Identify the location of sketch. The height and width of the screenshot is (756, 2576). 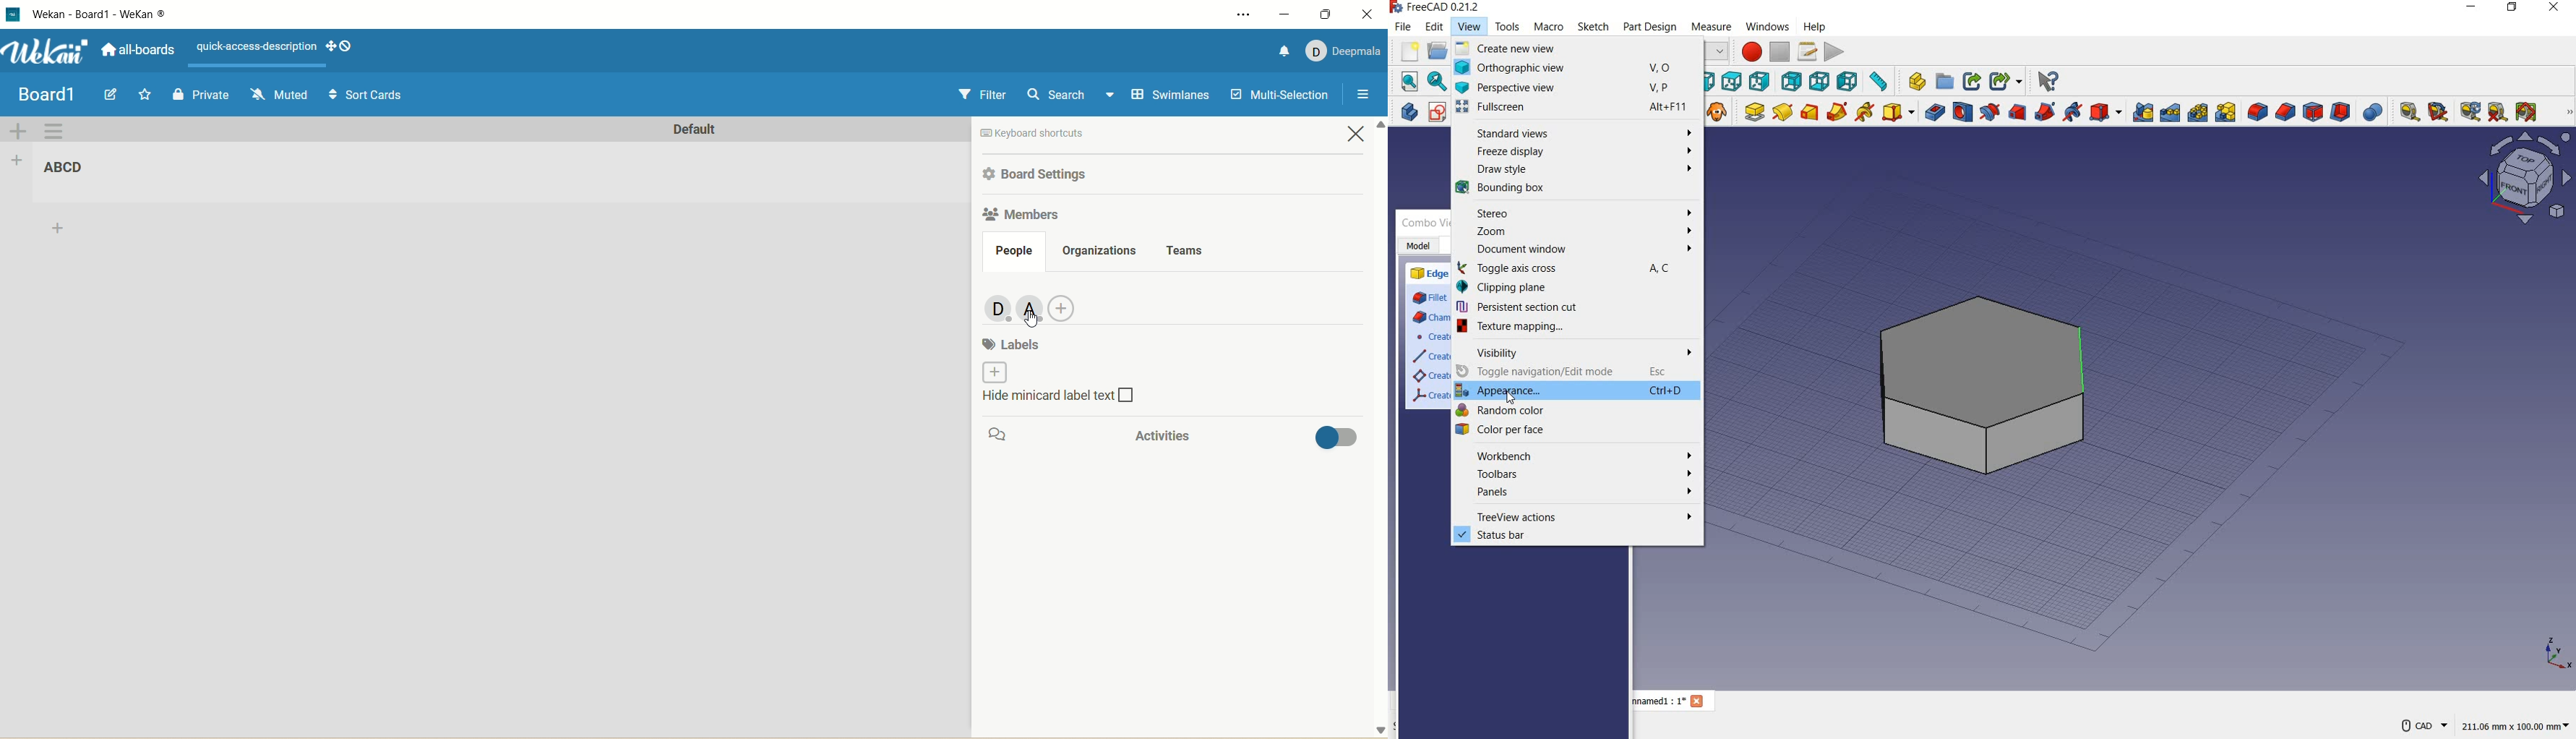
(1592, 27).